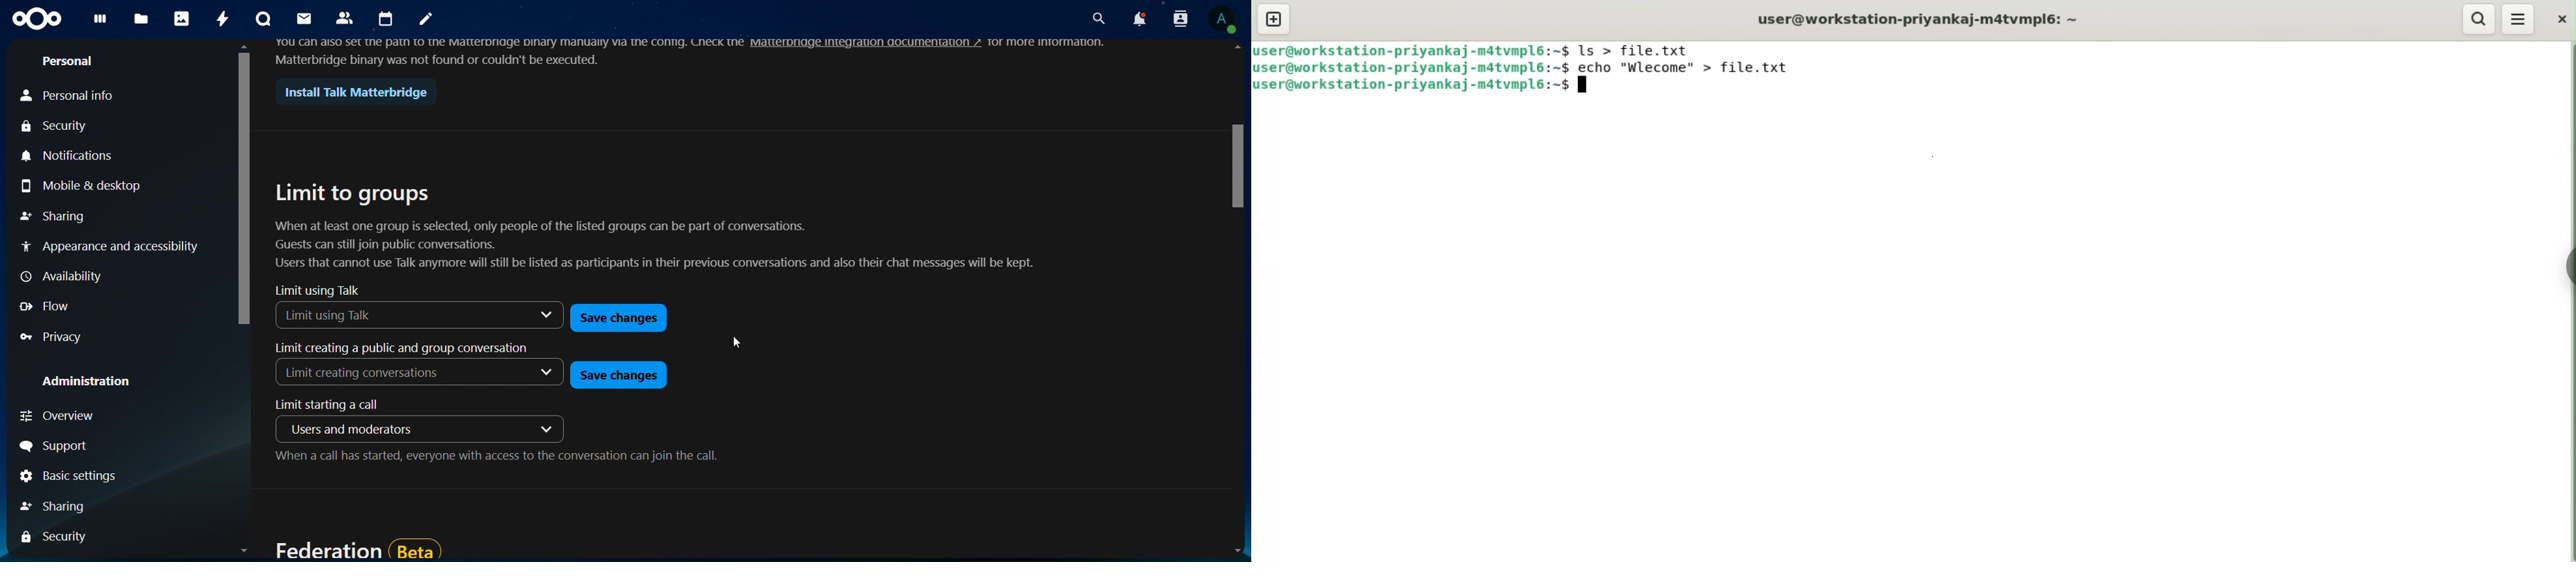 This screenshot has height=588, width=2576. What do you see at coordinates (620, 319) in the screenshot?
I see `save changes` at bounding box center [620, 319].